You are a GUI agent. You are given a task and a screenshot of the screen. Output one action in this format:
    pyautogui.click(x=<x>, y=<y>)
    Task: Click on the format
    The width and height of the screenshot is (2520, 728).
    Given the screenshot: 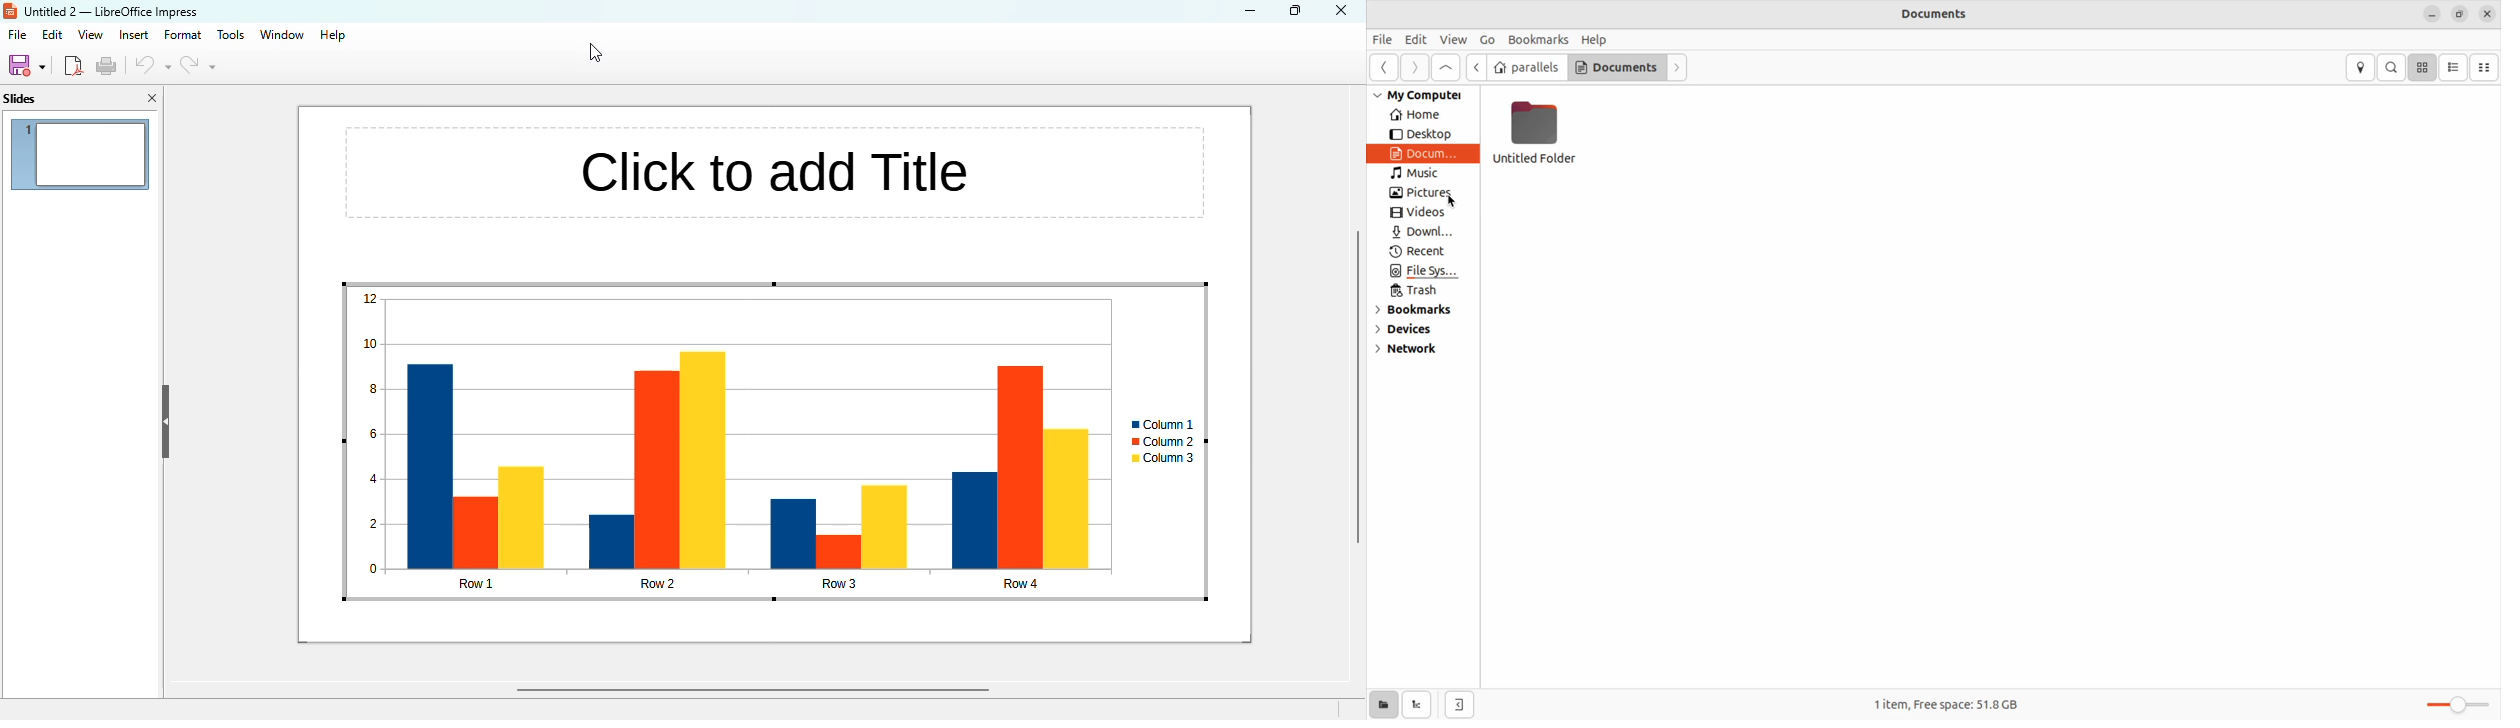 What is the action you would take?
    pyautogui.click(x=184, y=35)
    